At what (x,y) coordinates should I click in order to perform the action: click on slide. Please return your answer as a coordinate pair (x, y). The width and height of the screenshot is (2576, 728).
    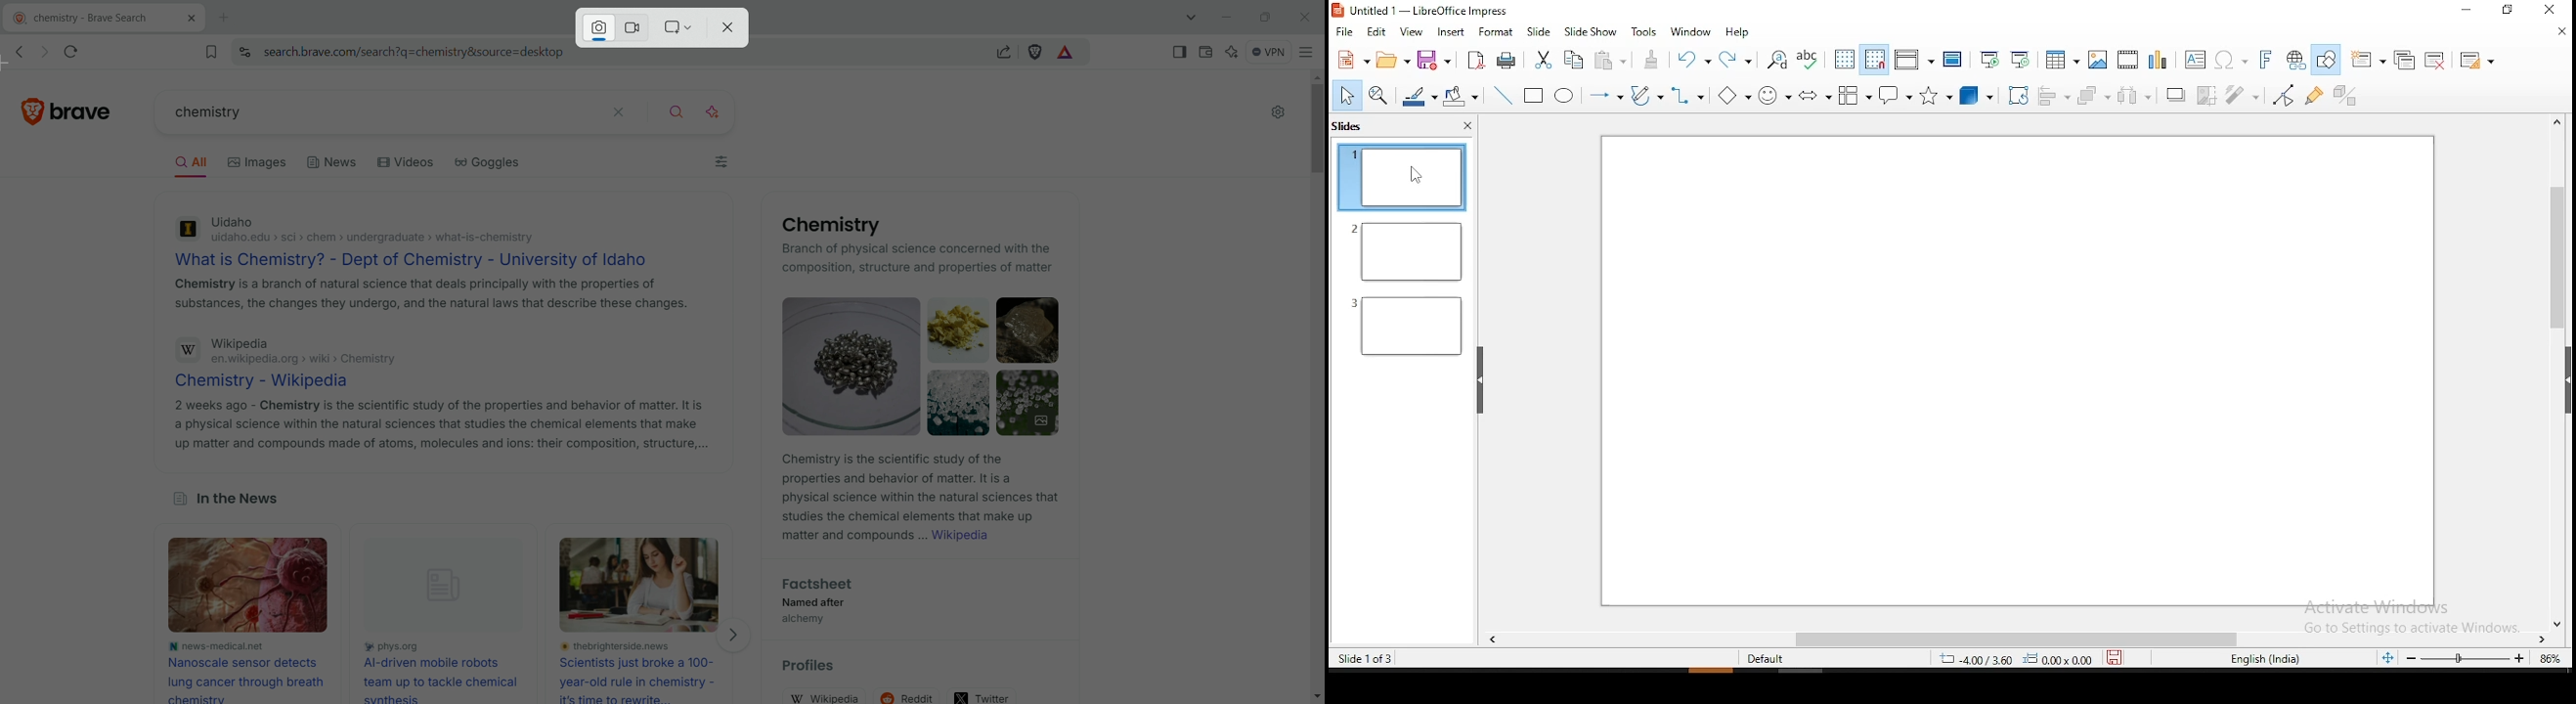
    Looking at the image, I should click on (2017, 370).